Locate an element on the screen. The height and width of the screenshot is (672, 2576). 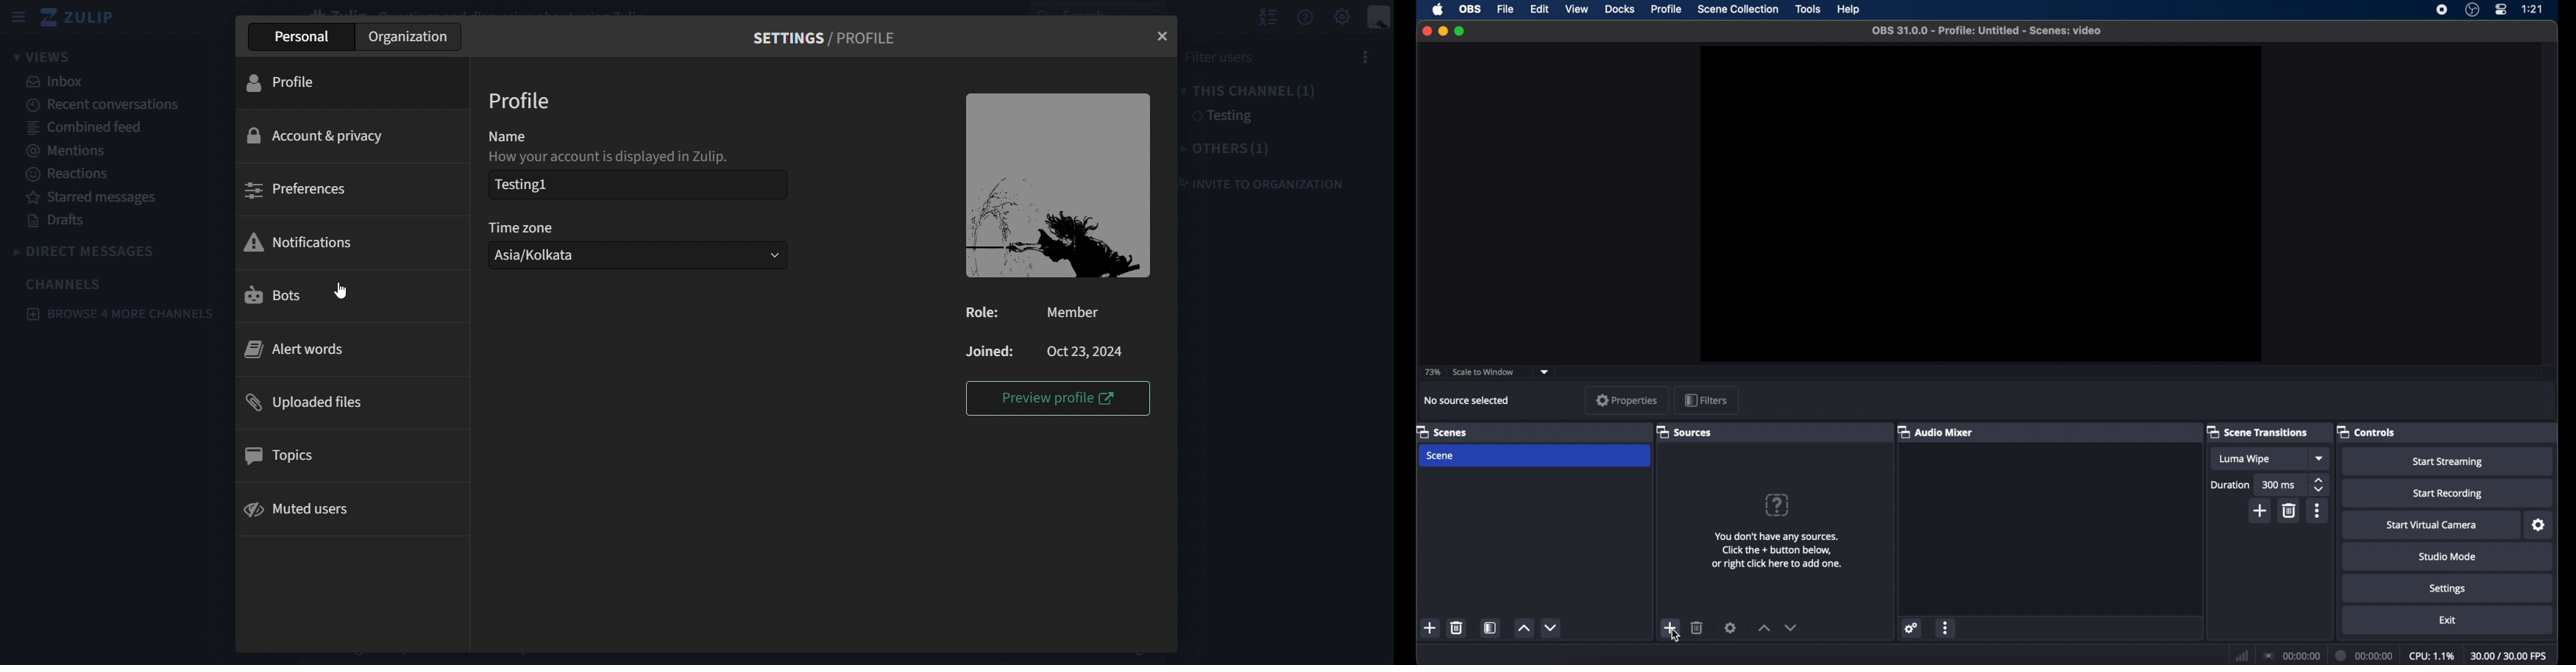
get help is located at coordinates (1305, 21).